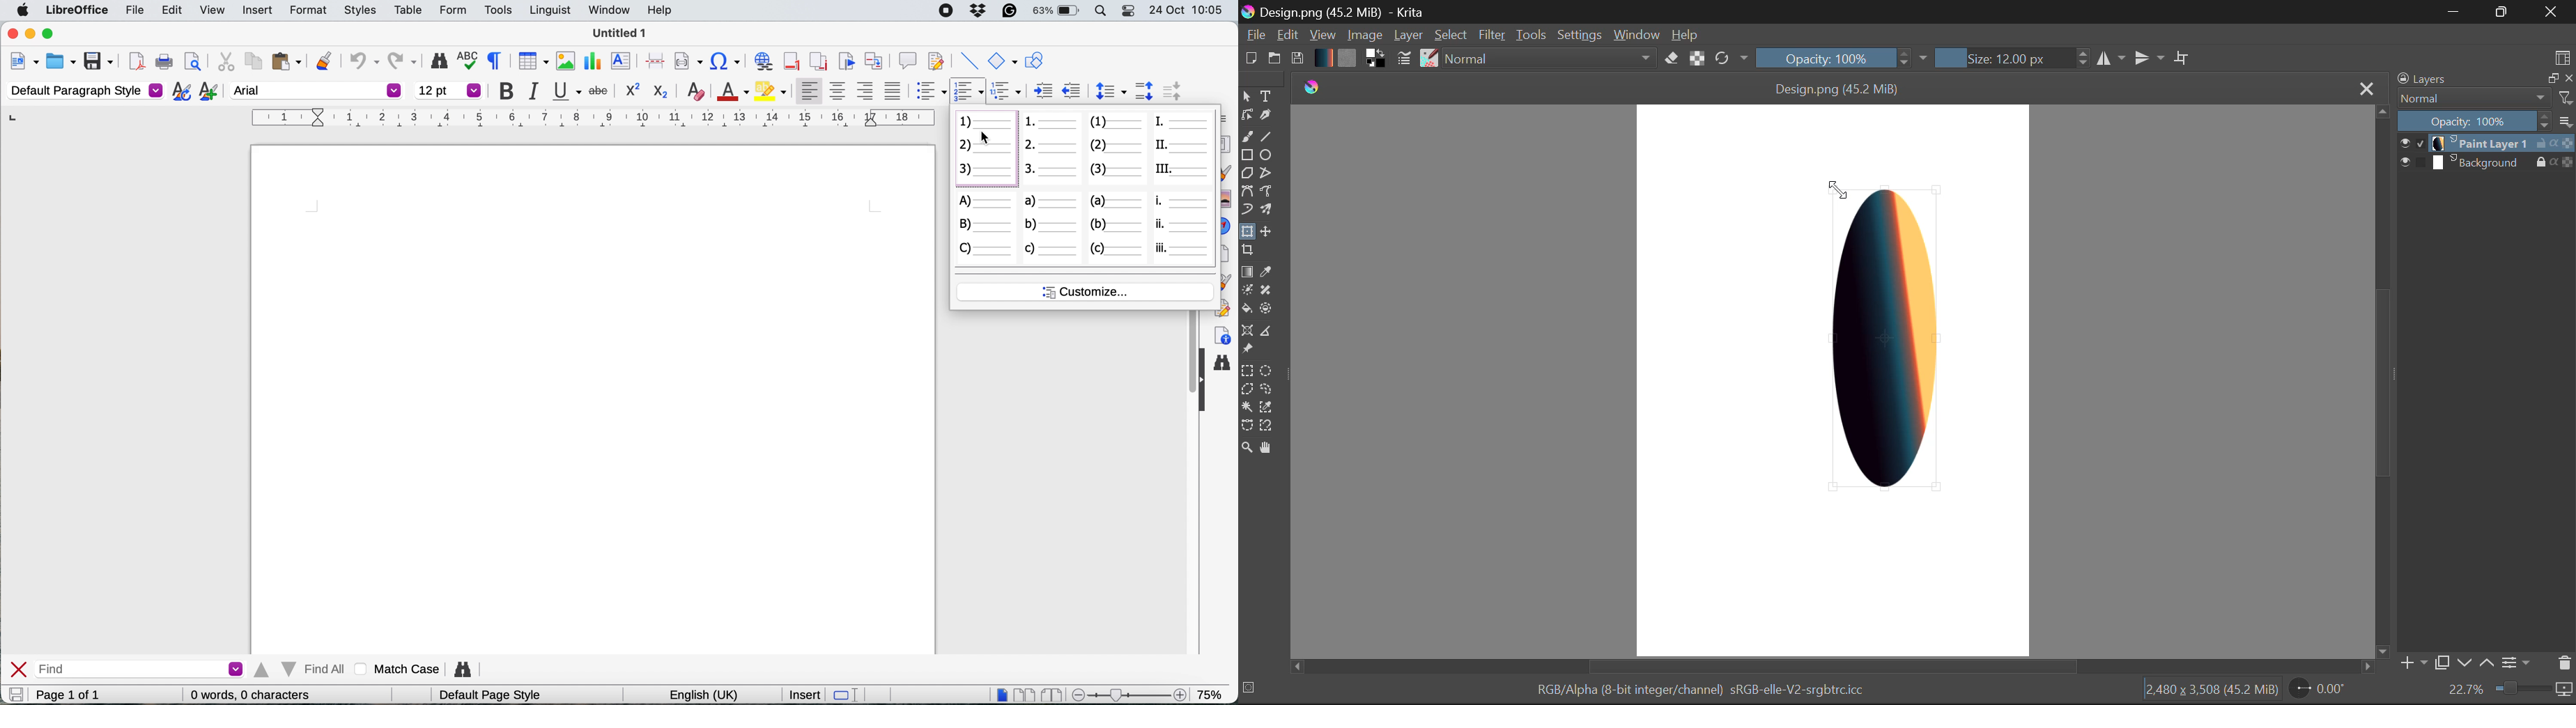 Image resolution: width=2576 pixels, height=728 pixels. I want to click on insert cross reference, so click(875, 59).